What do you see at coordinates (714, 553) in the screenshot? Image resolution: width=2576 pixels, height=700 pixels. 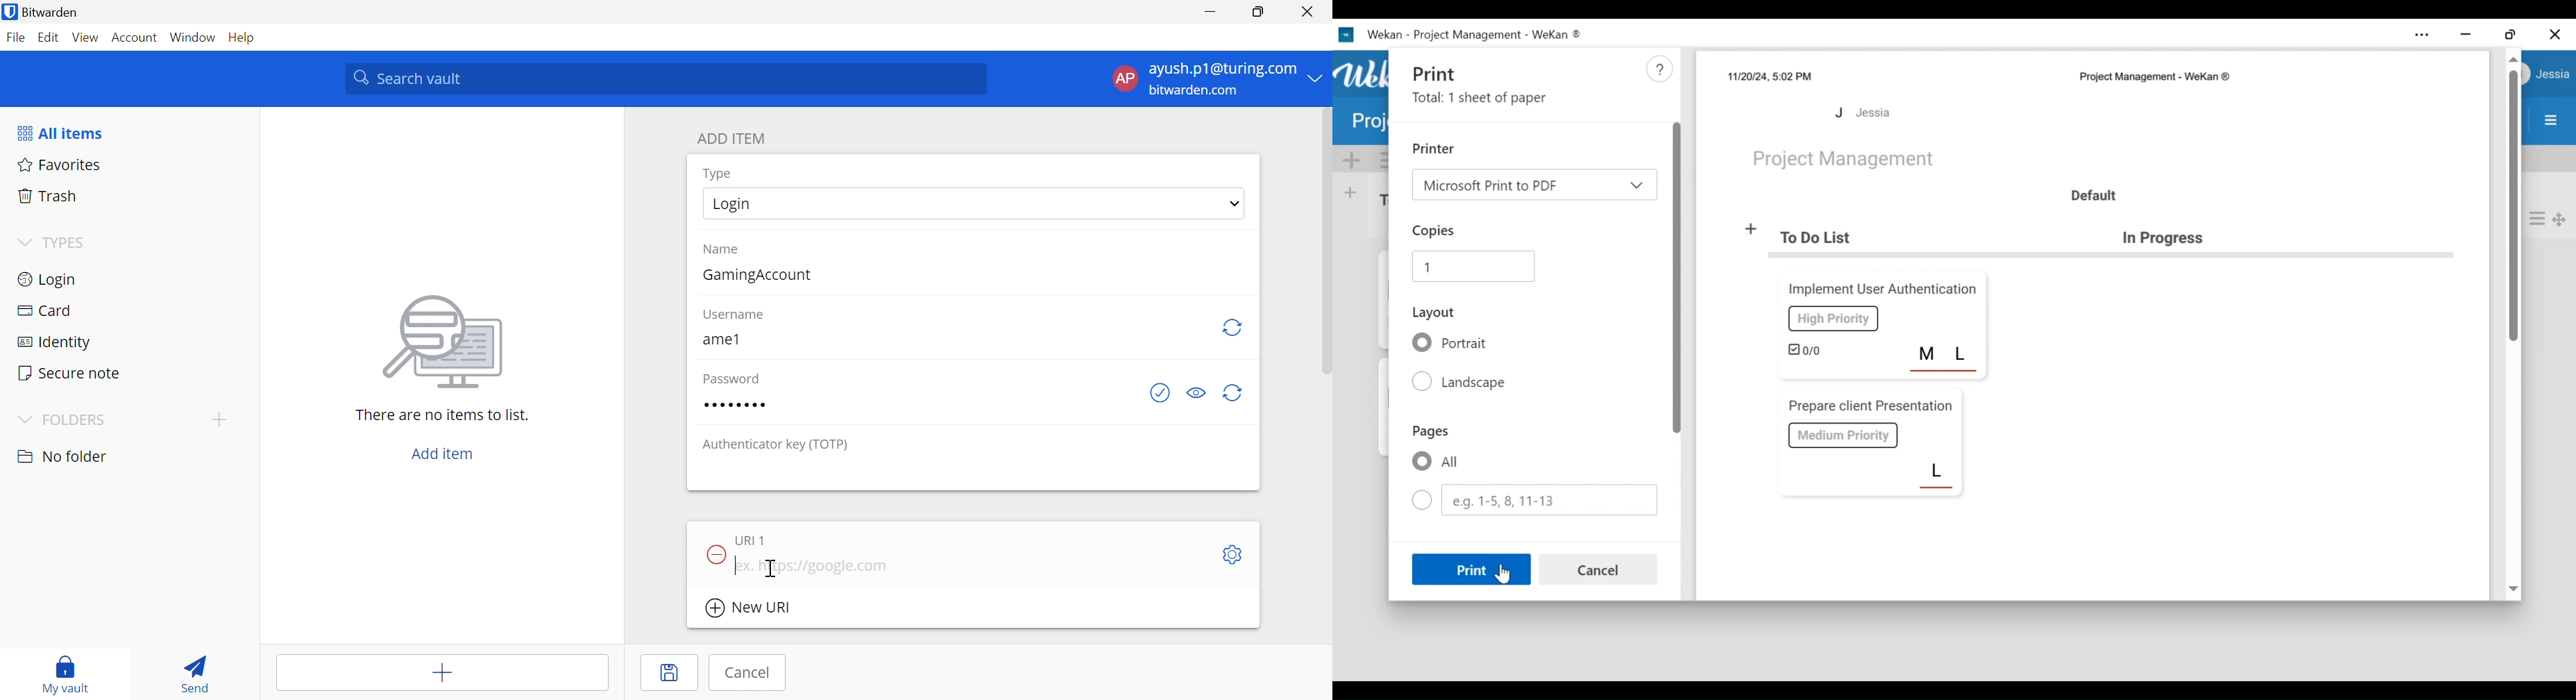 I see `Remove` at bounding box center [714, 553].